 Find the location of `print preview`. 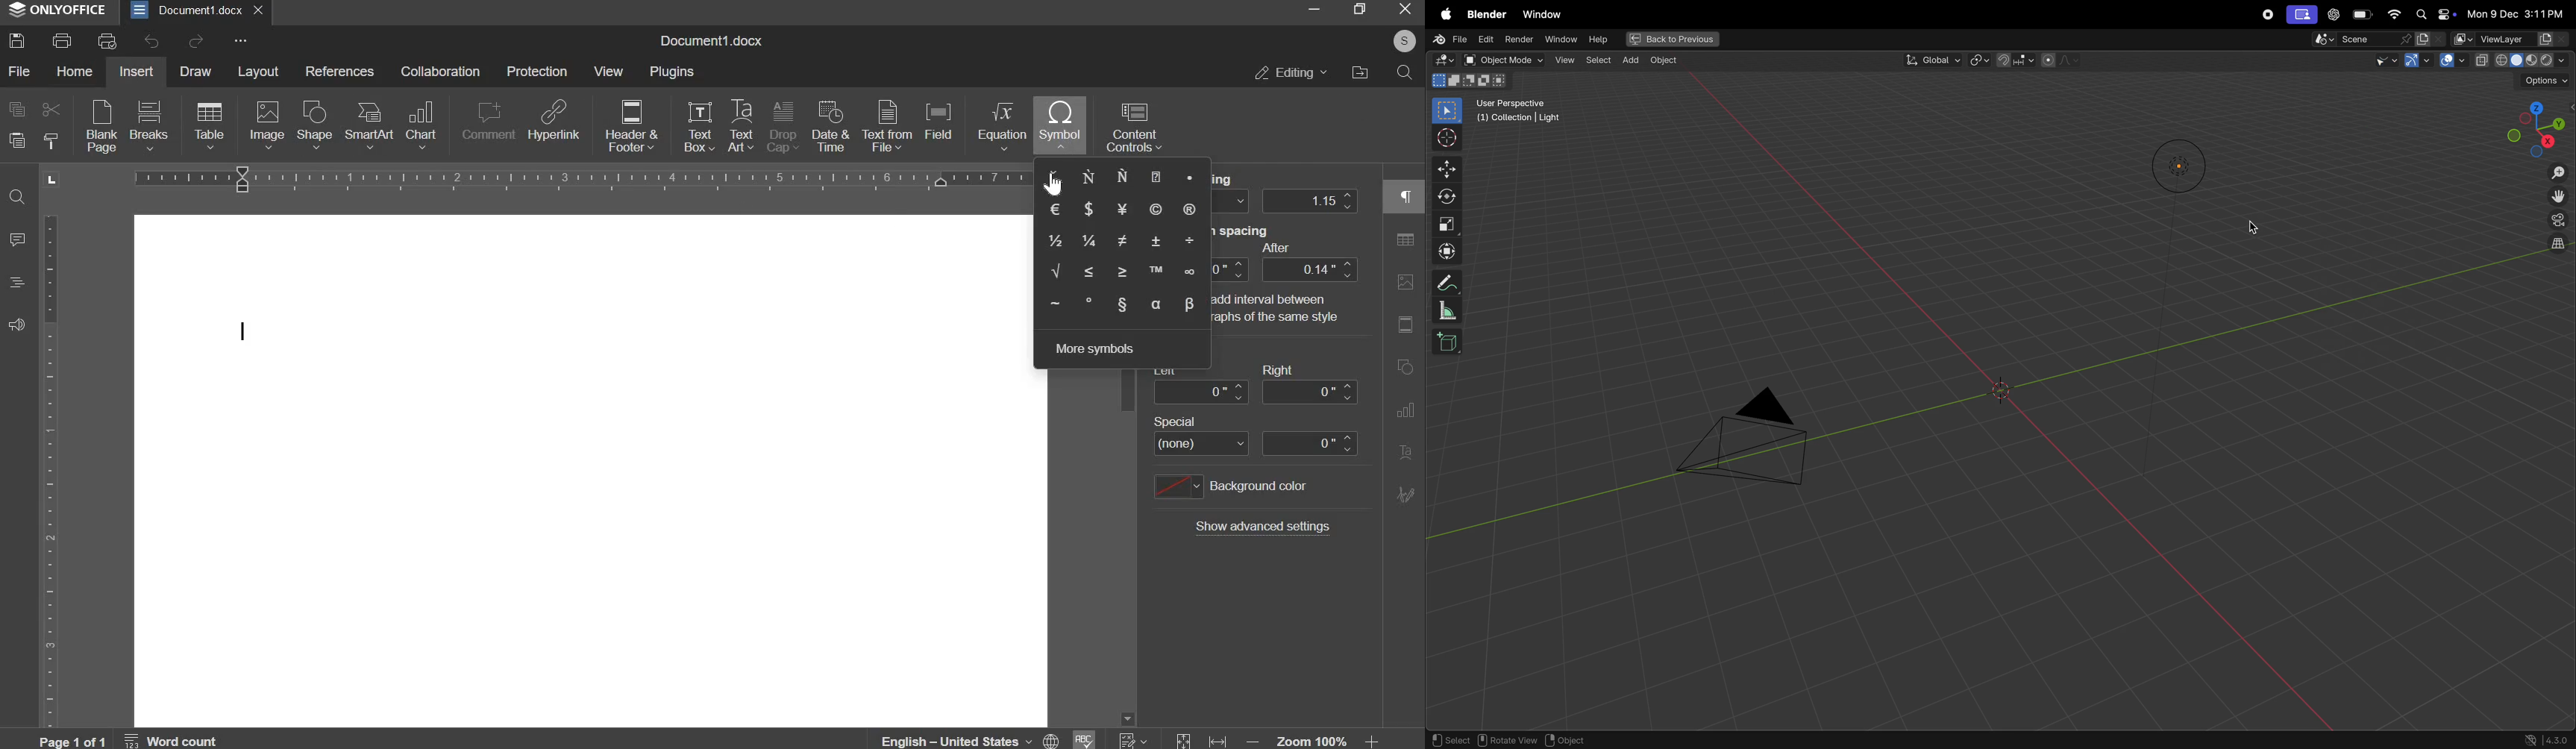

print preview is located at coordinates (109, 40).